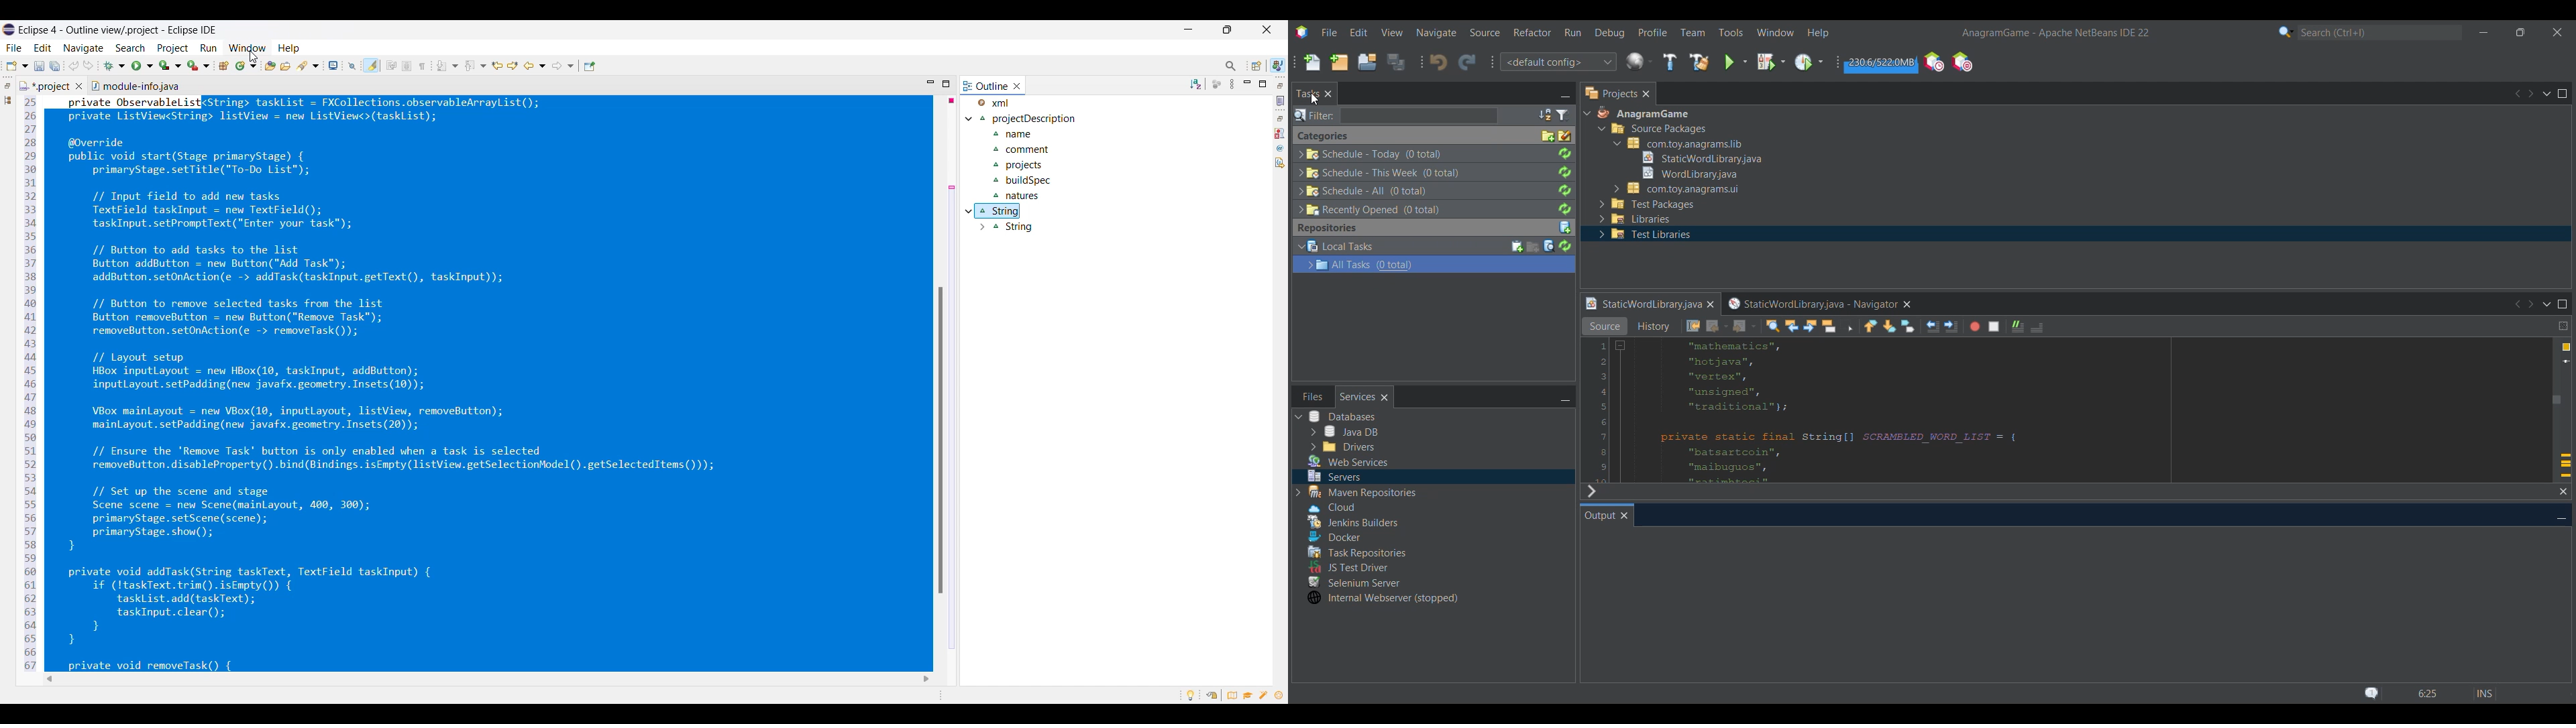 This screenshot has height=728, width=2576. I want to click on Help menu, so click(288, 49).